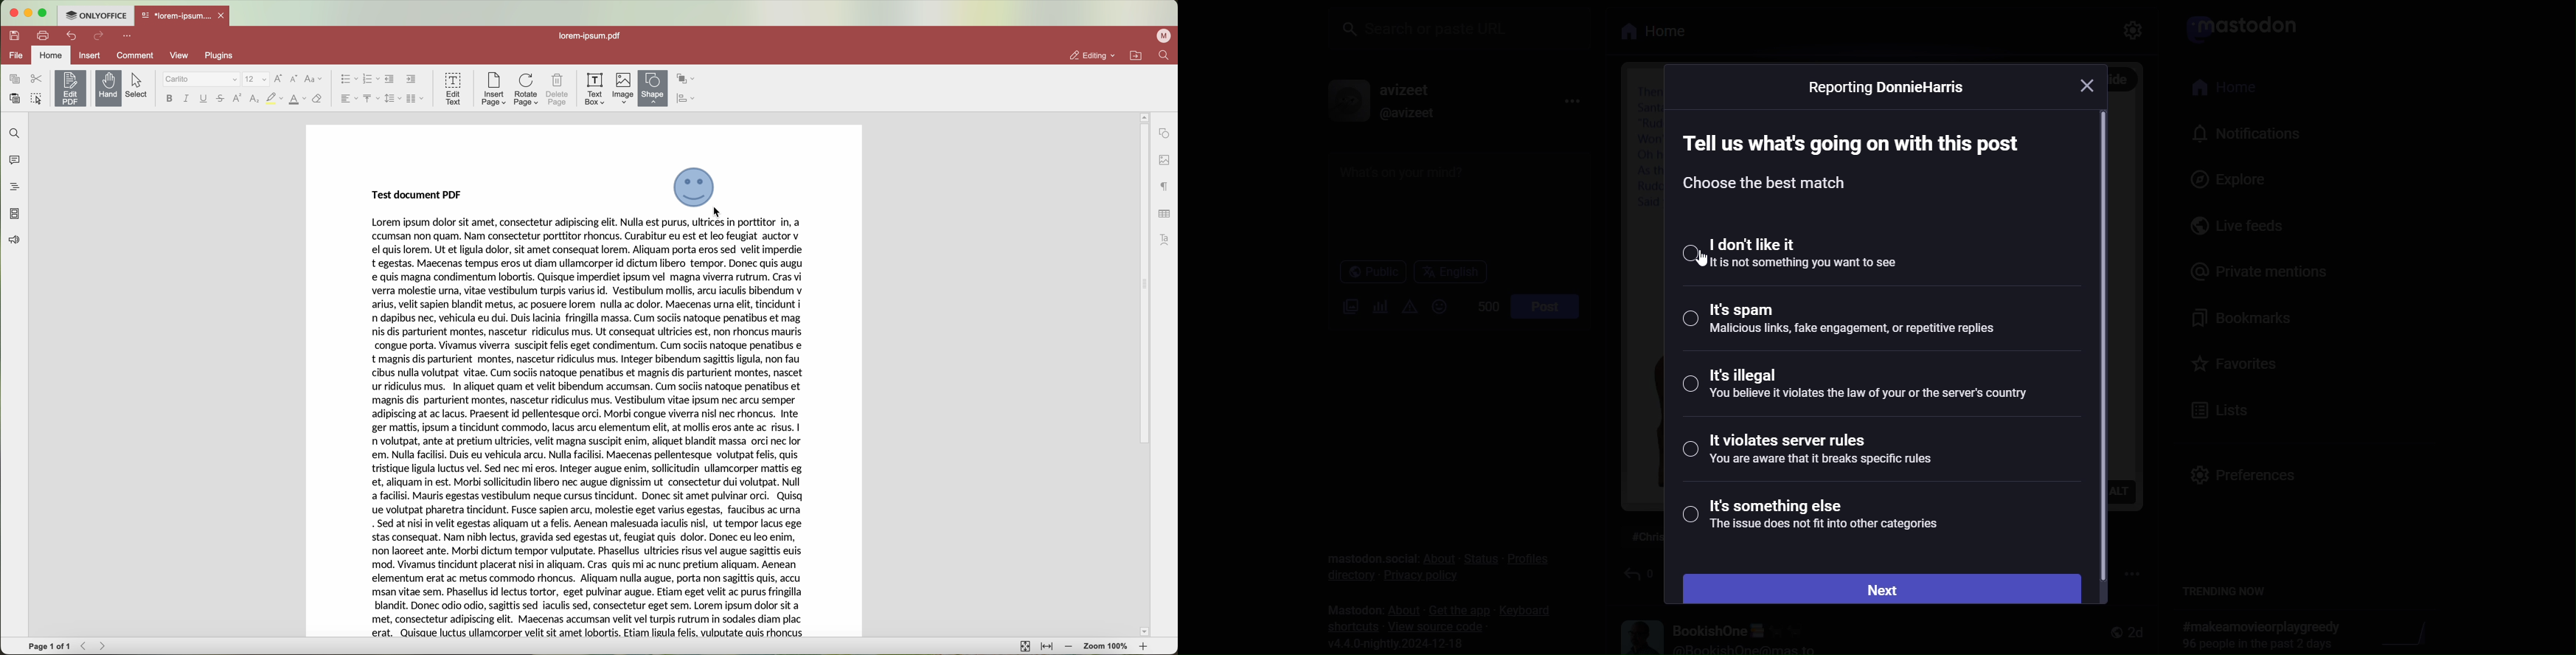 The width and height of the screenshot is (2576, 672). Describe the element at coordinates (722, 216) in the screenshot. I see `CURSOR` at that location.